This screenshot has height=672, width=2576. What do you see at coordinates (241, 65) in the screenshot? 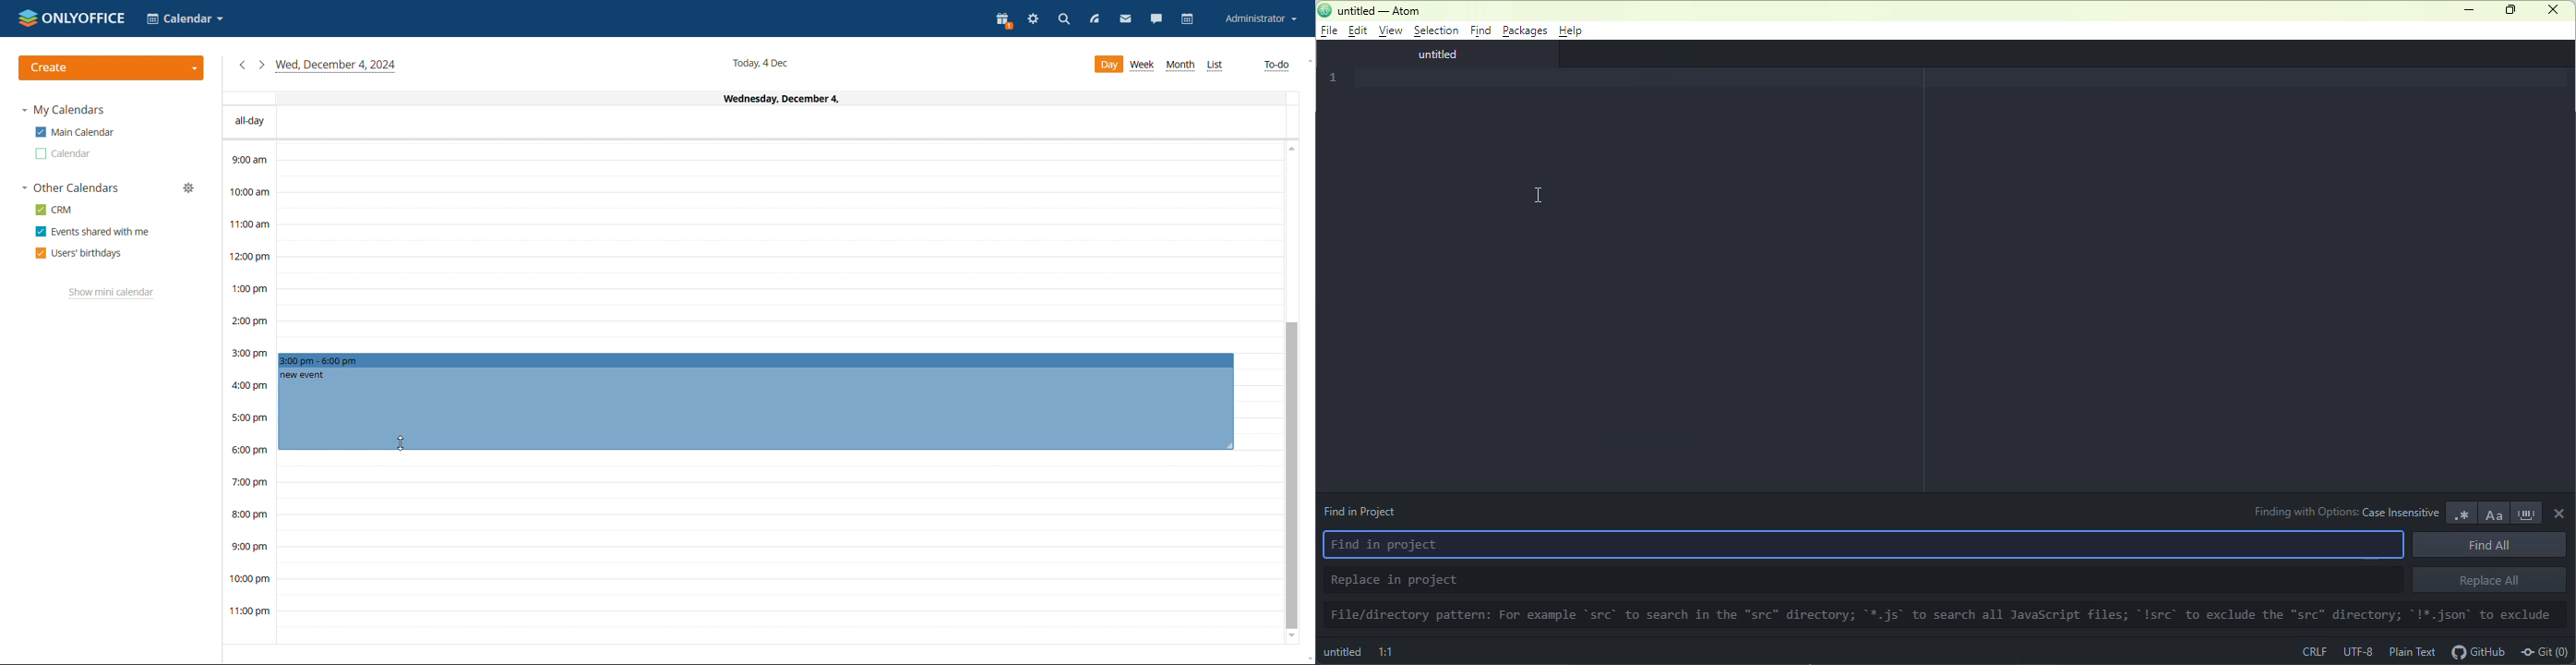
I see `yesterday` at bounding box center [241, 65].